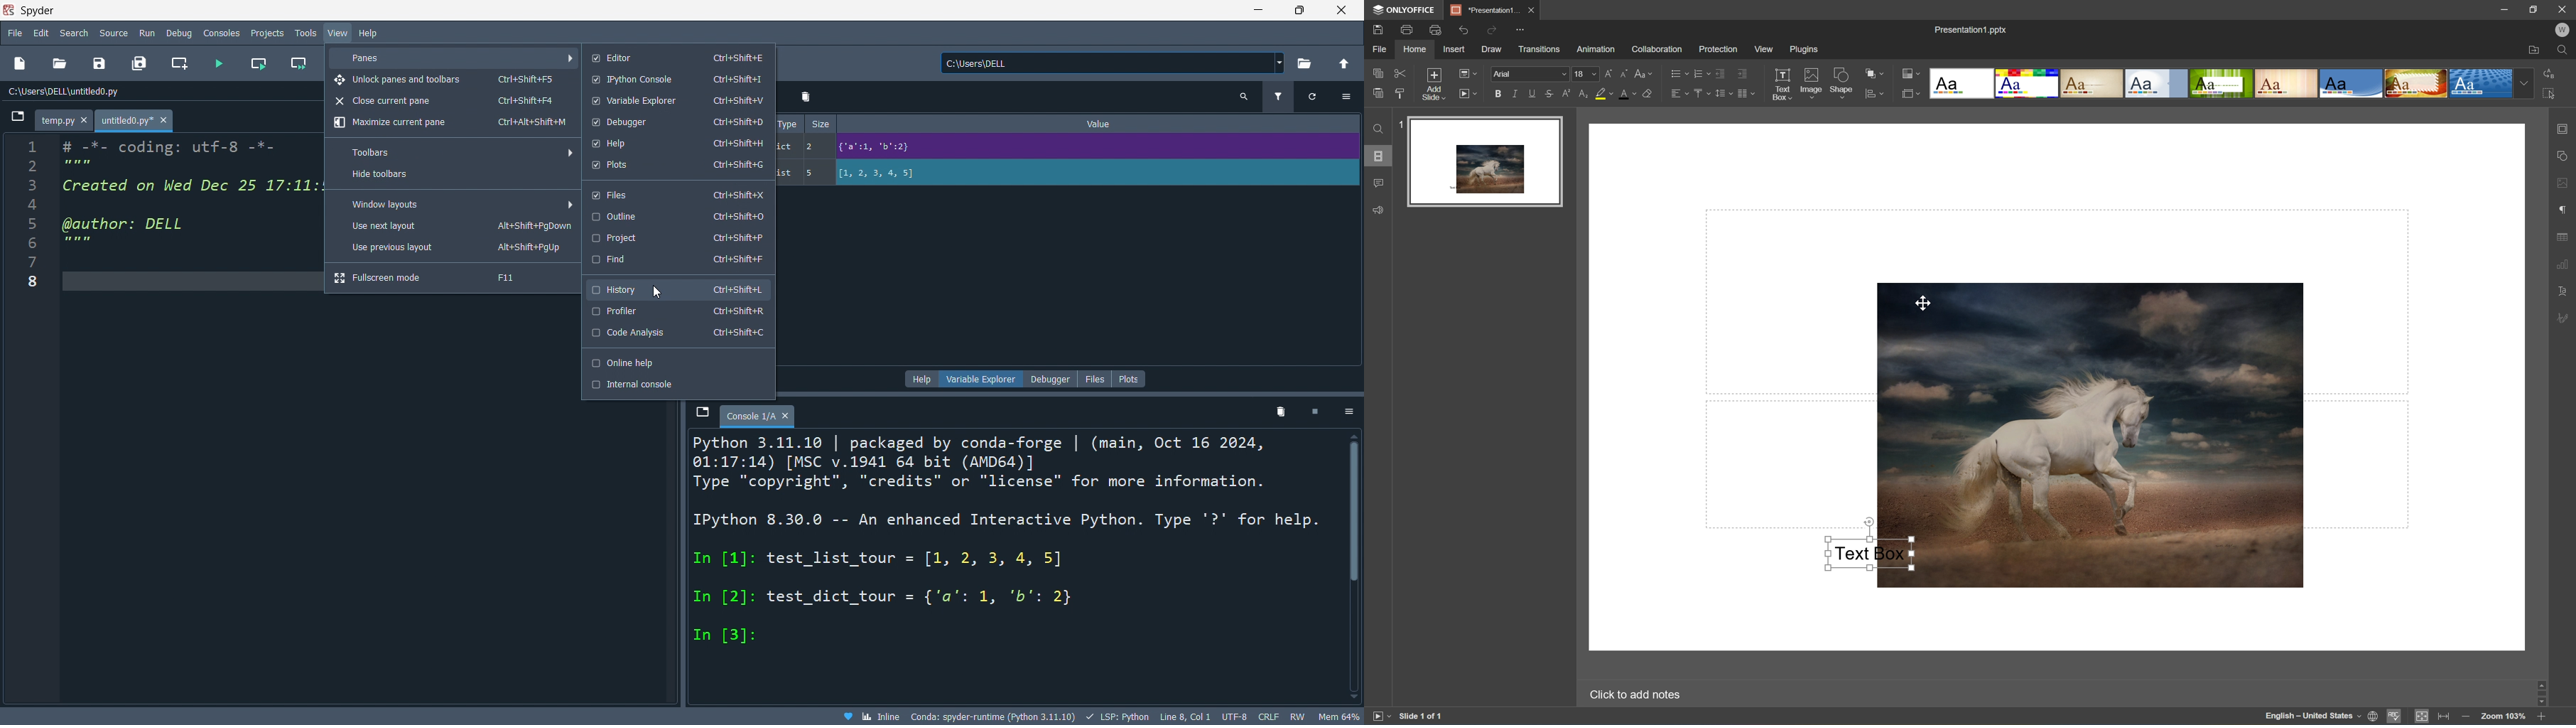 This screenshot has width=2576, height=728. I want to click on files, so click(1093, 378).